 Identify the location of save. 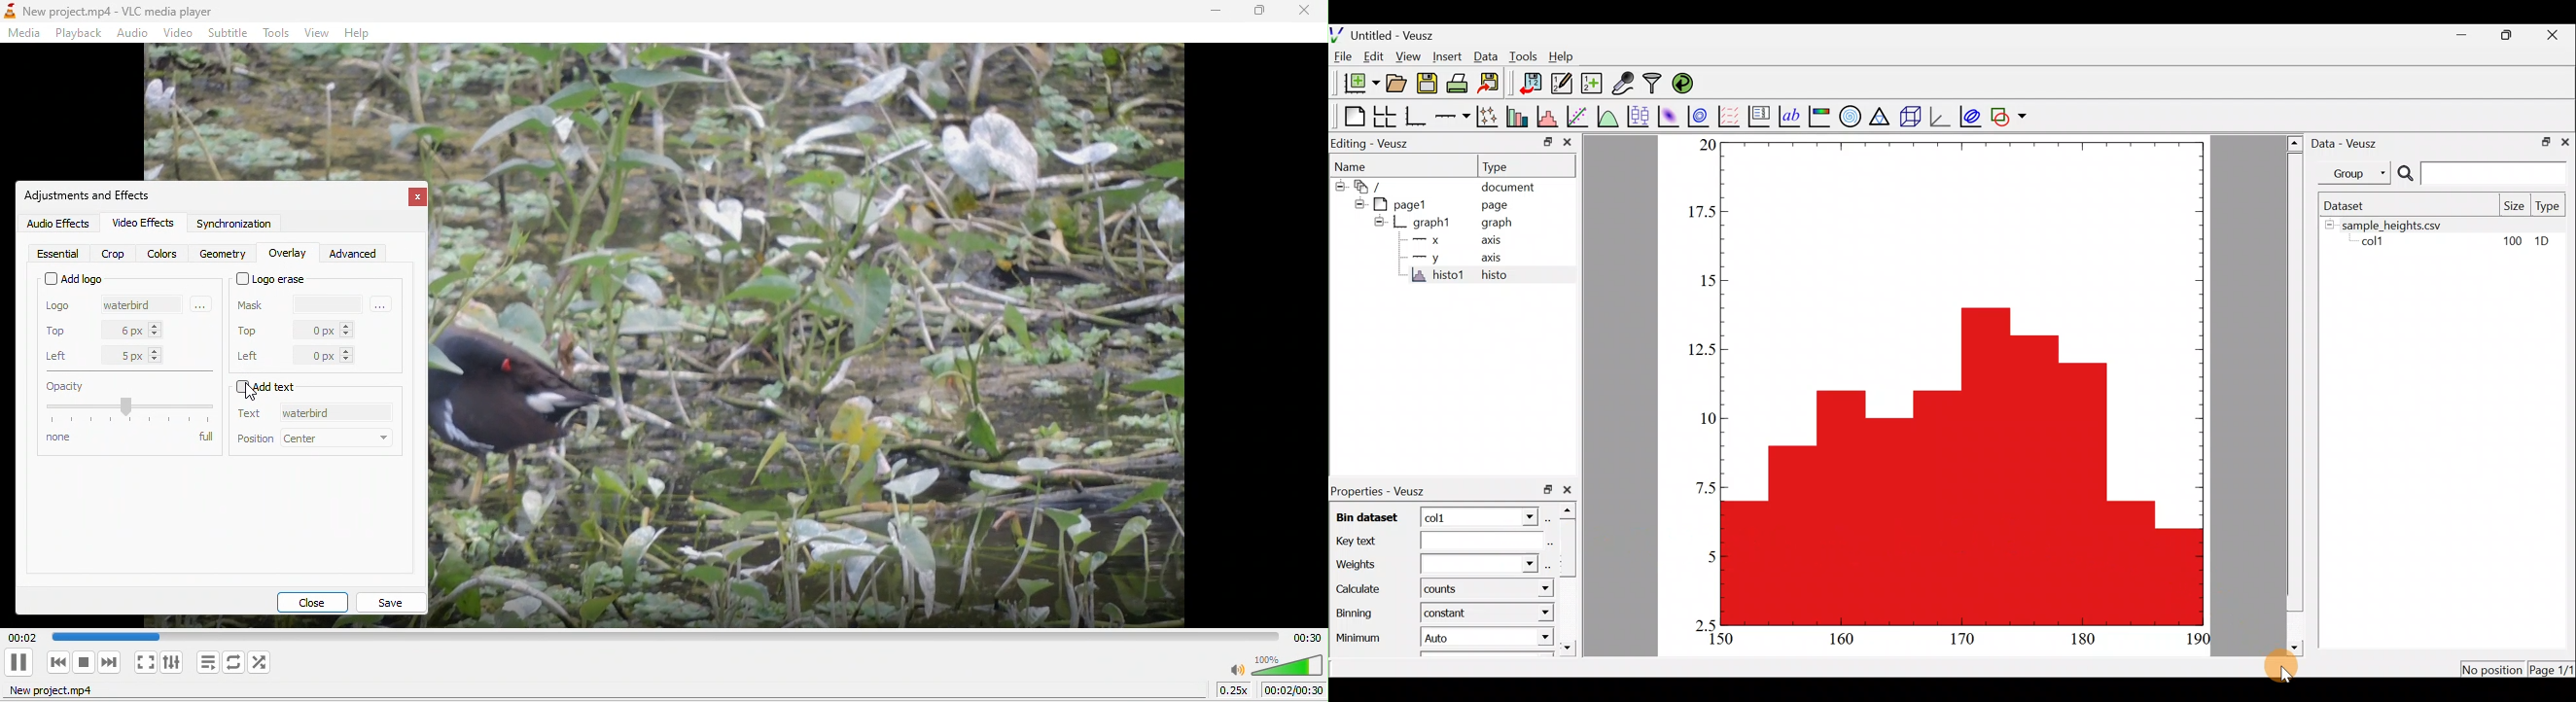
(395, 600).